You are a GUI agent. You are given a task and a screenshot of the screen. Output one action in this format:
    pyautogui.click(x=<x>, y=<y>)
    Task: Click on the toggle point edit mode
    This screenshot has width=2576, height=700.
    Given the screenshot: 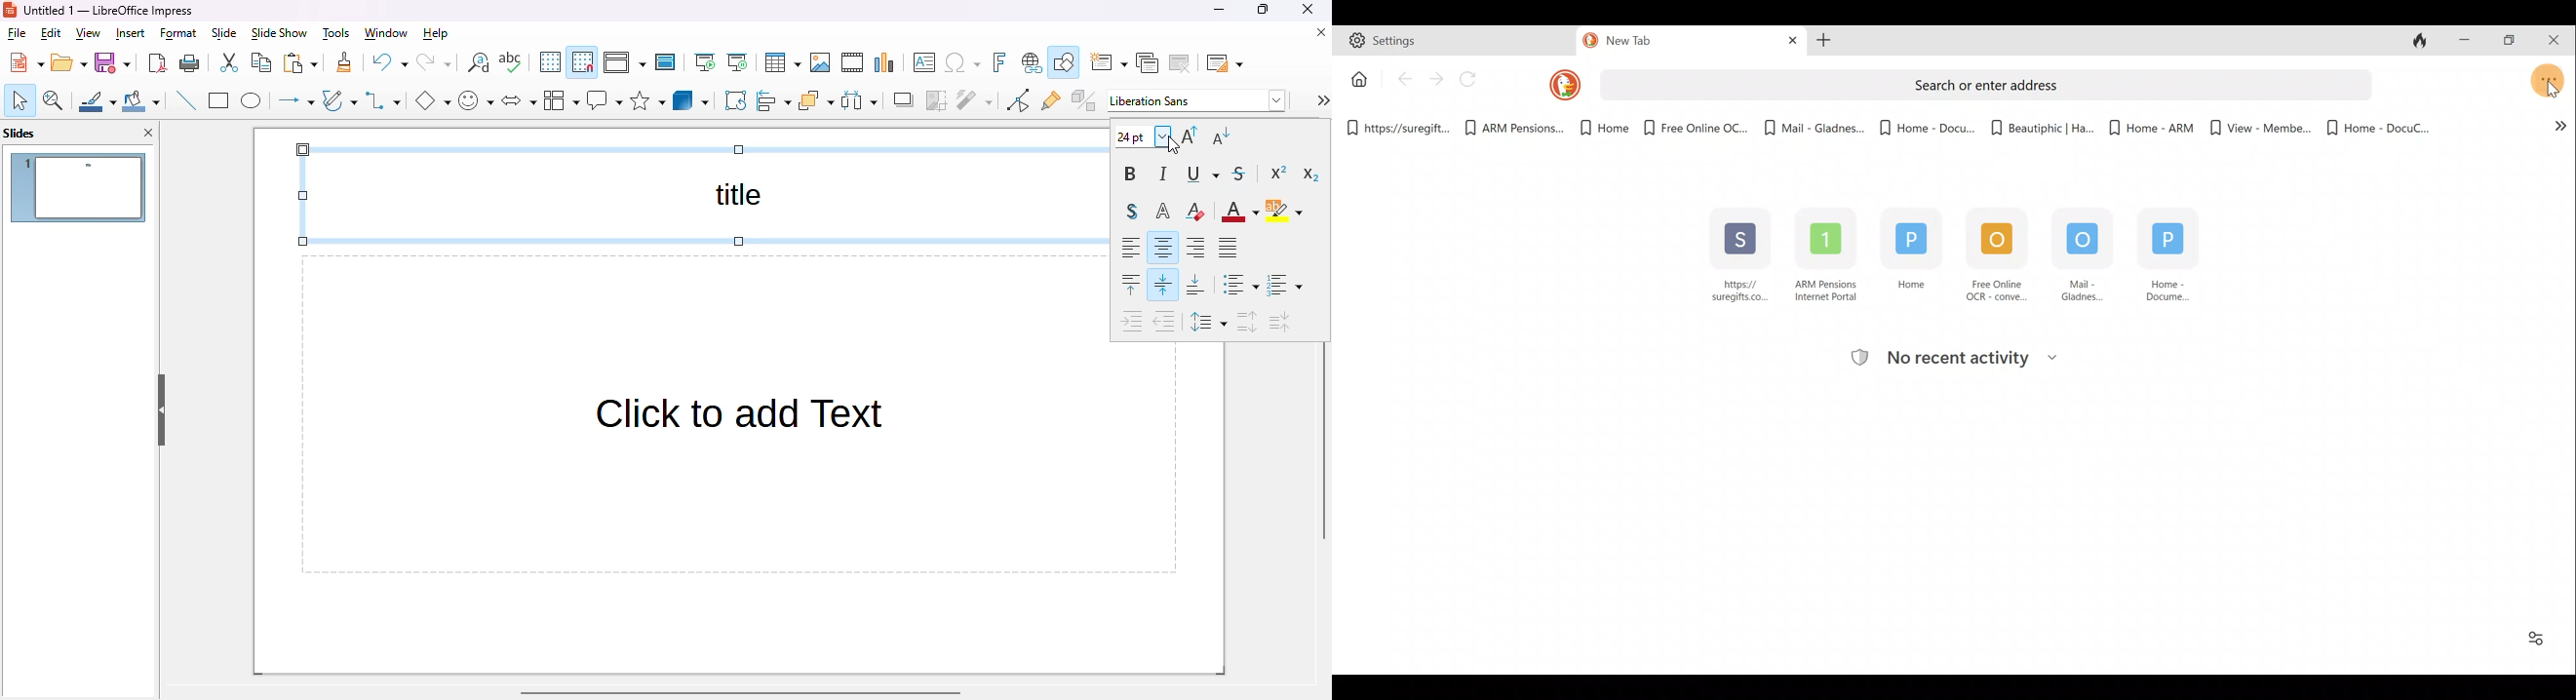 What is the action you would take?
    pyautogui.click(x=1019, y=99)
    